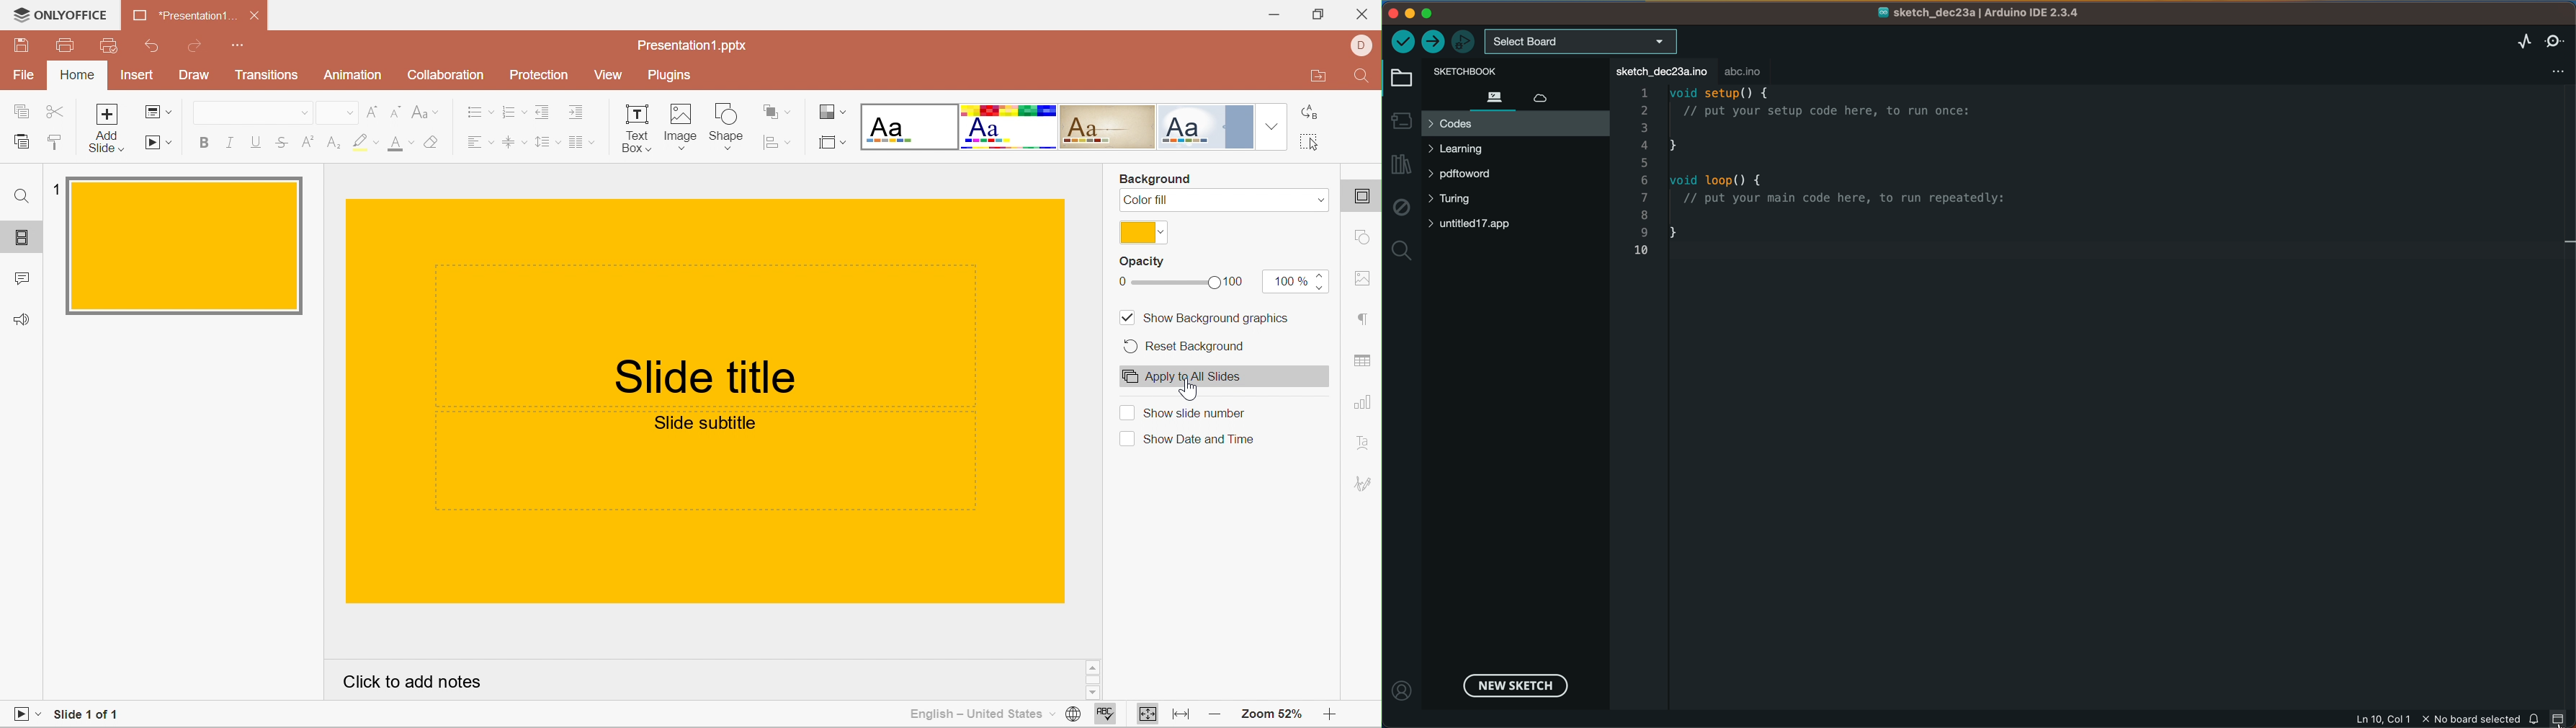 The height and width of the screenshot is (728, 2576). What do you see at coordinates (480, 143) in the screenshot?
I see `Horizontal Align` at bounding box center [480, 143].